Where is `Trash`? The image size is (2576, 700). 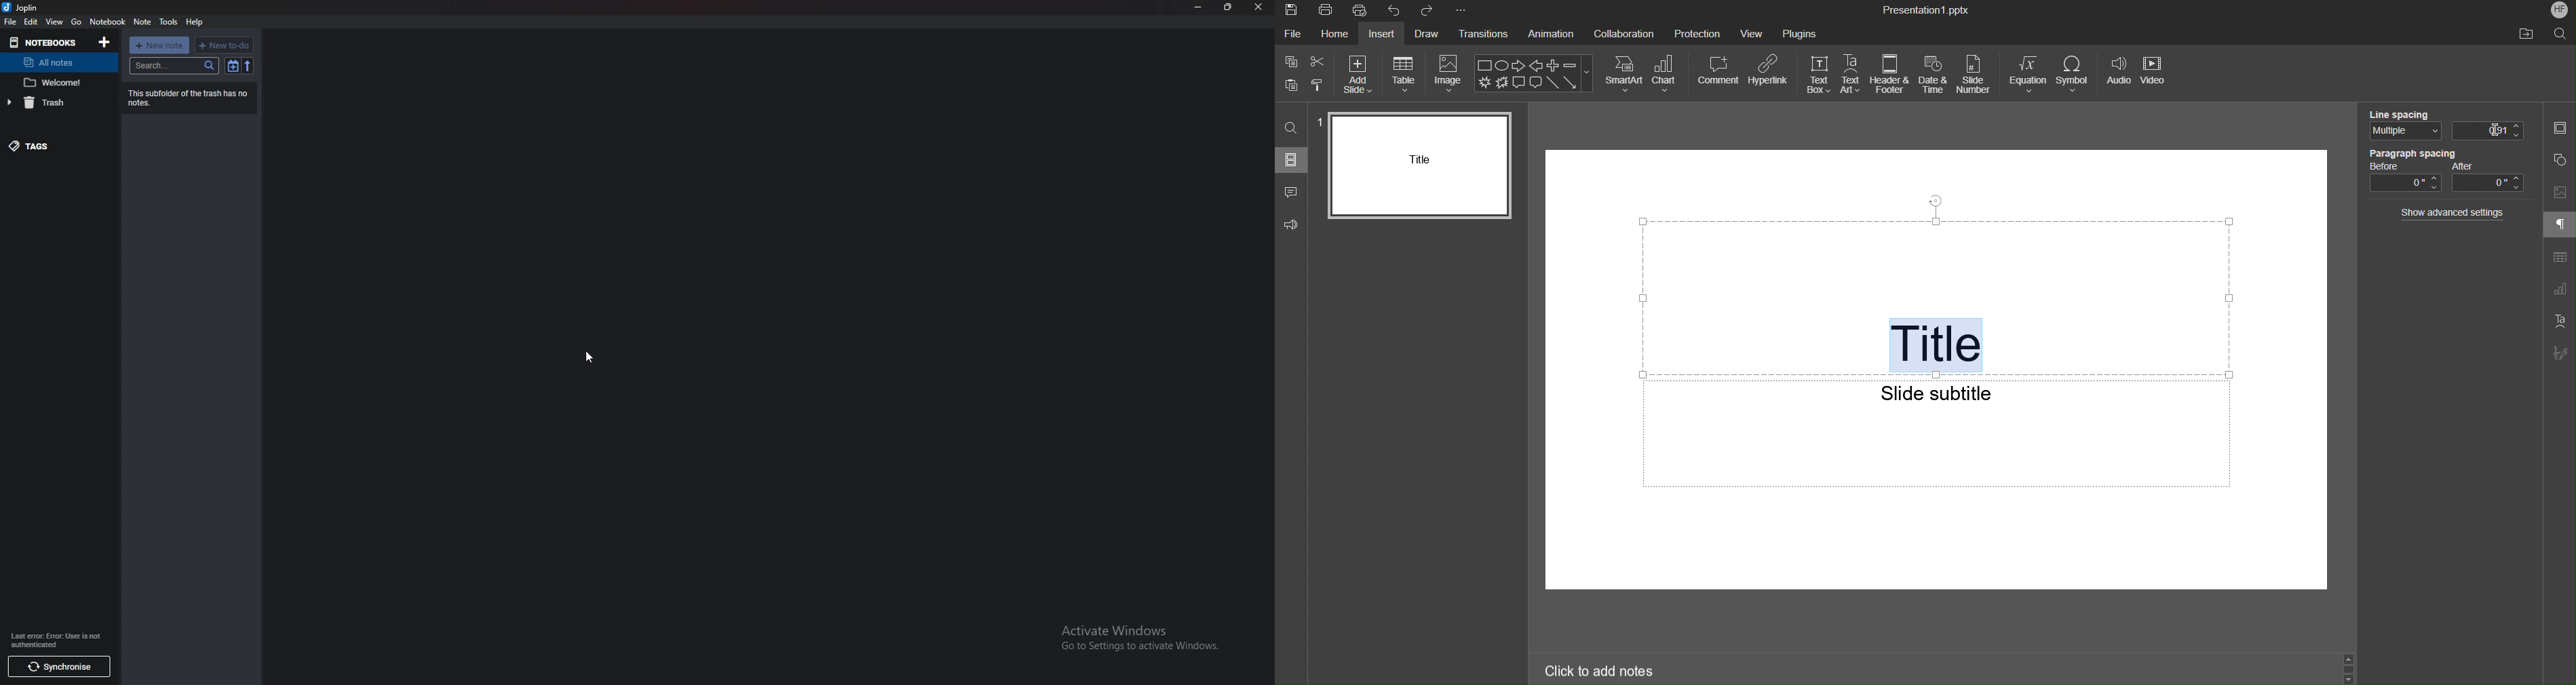 Trash is located at coordinates (54, 103).